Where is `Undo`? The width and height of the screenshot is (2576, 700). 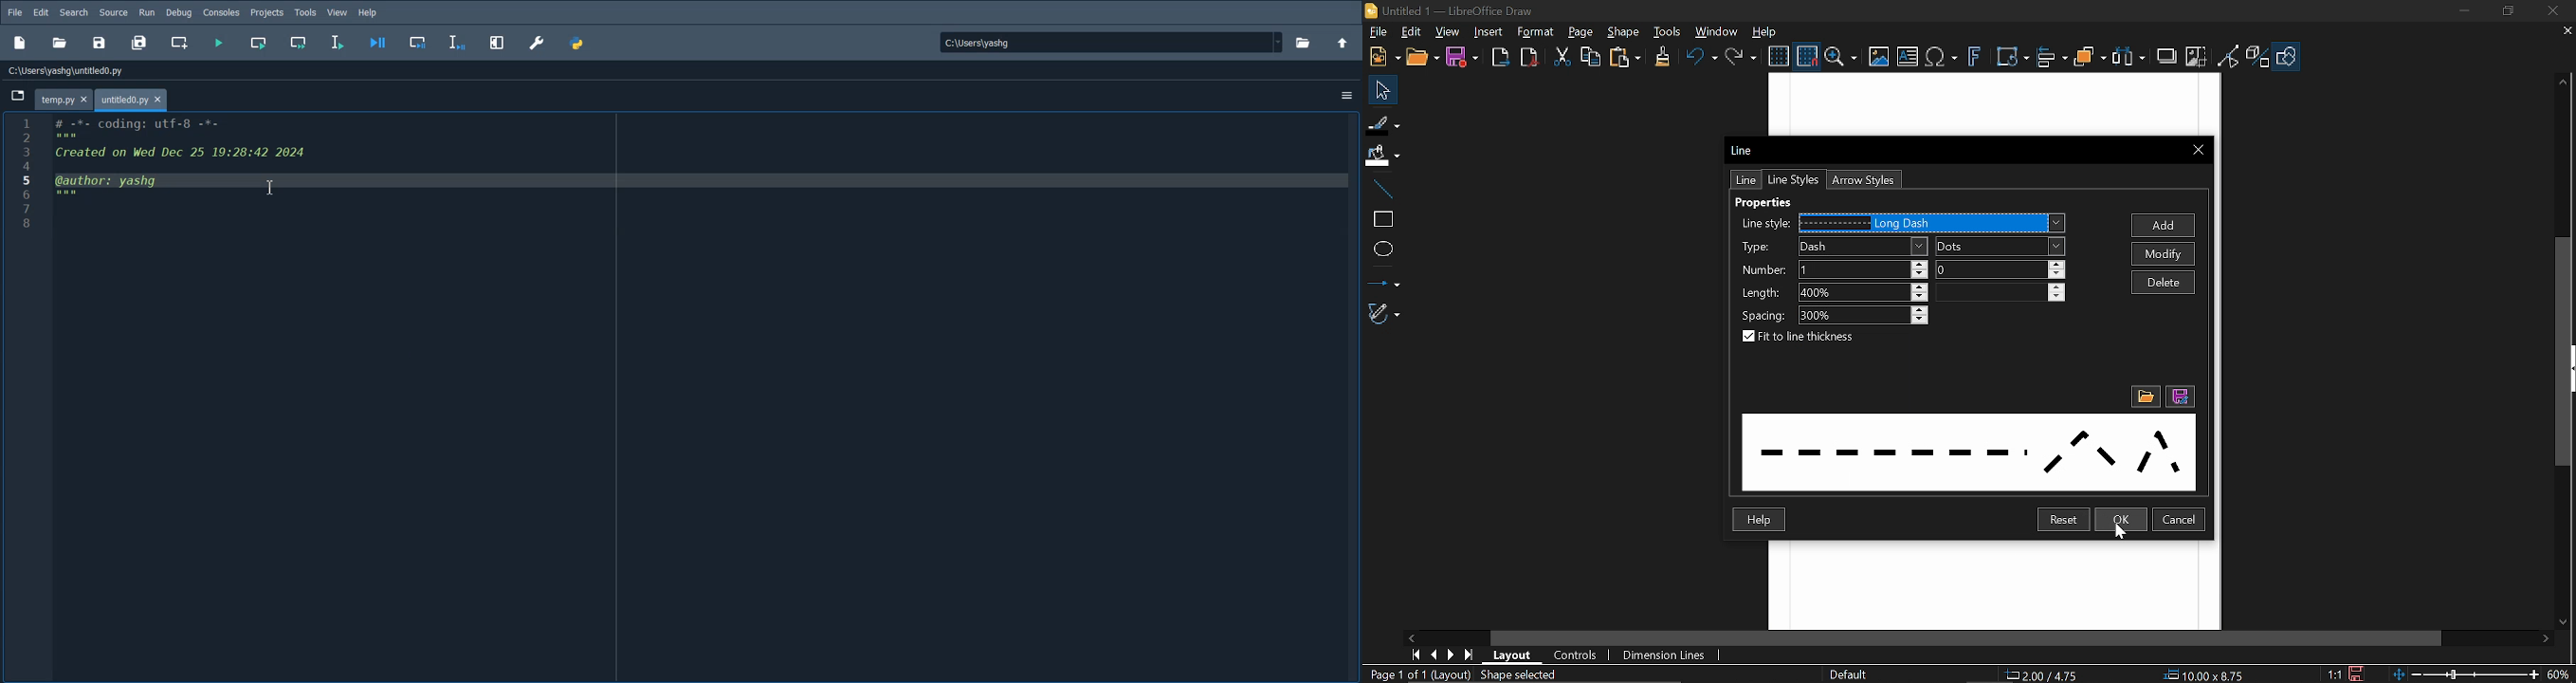 Undo is located at coordinates (1701, 57).